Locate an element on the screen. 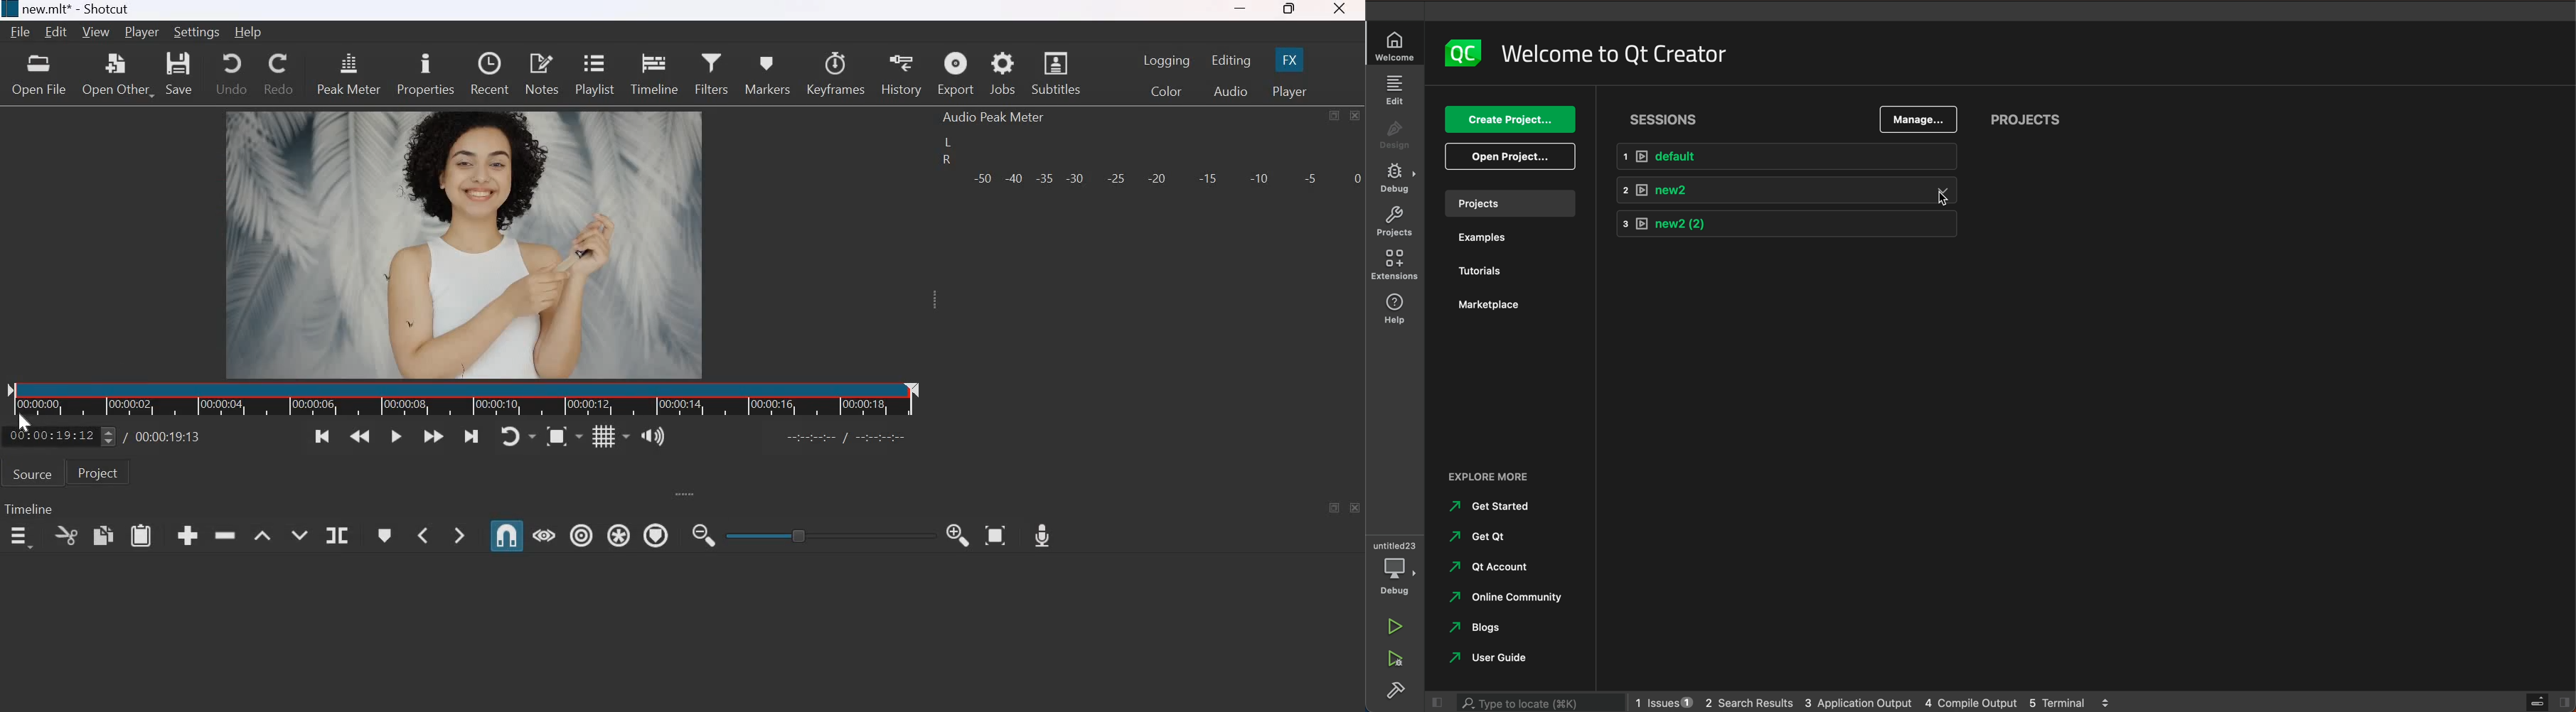 Image resolution: width=2576 pixels, height=728 pixels. Split at playhead is located at coordinates (336, 536).